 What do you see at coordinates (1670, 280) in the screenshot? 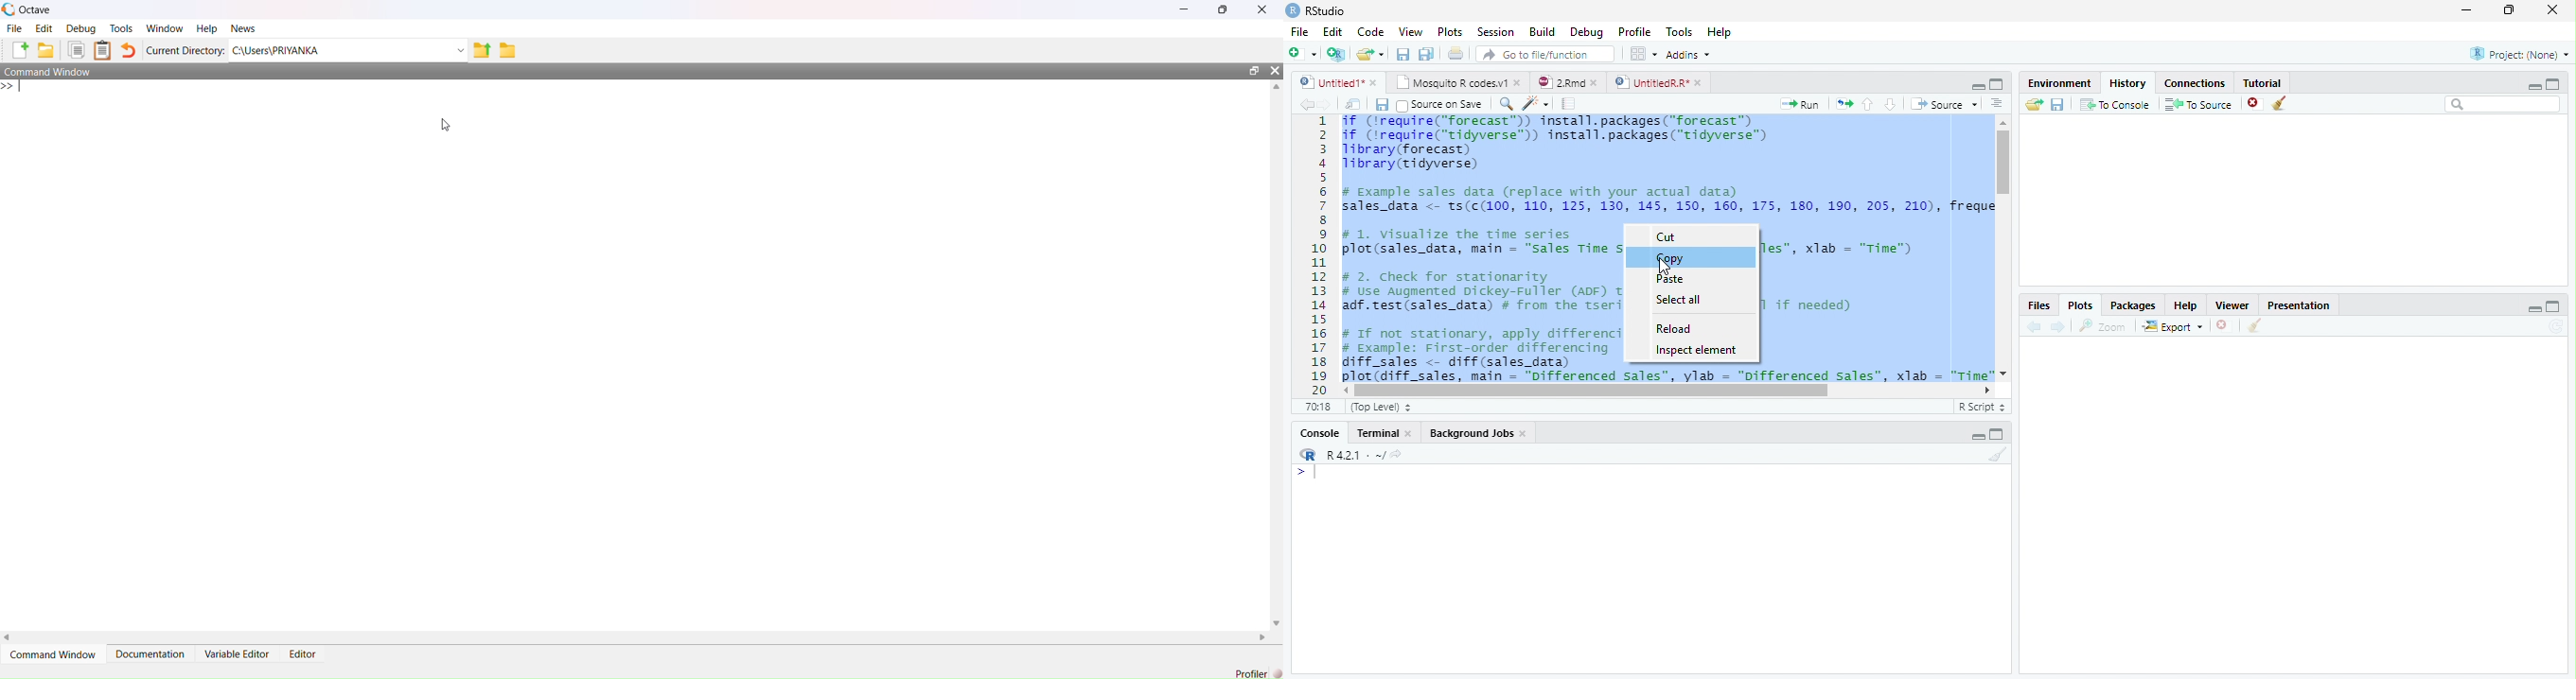
I see `Paste` at bounding box center [1670, 280].